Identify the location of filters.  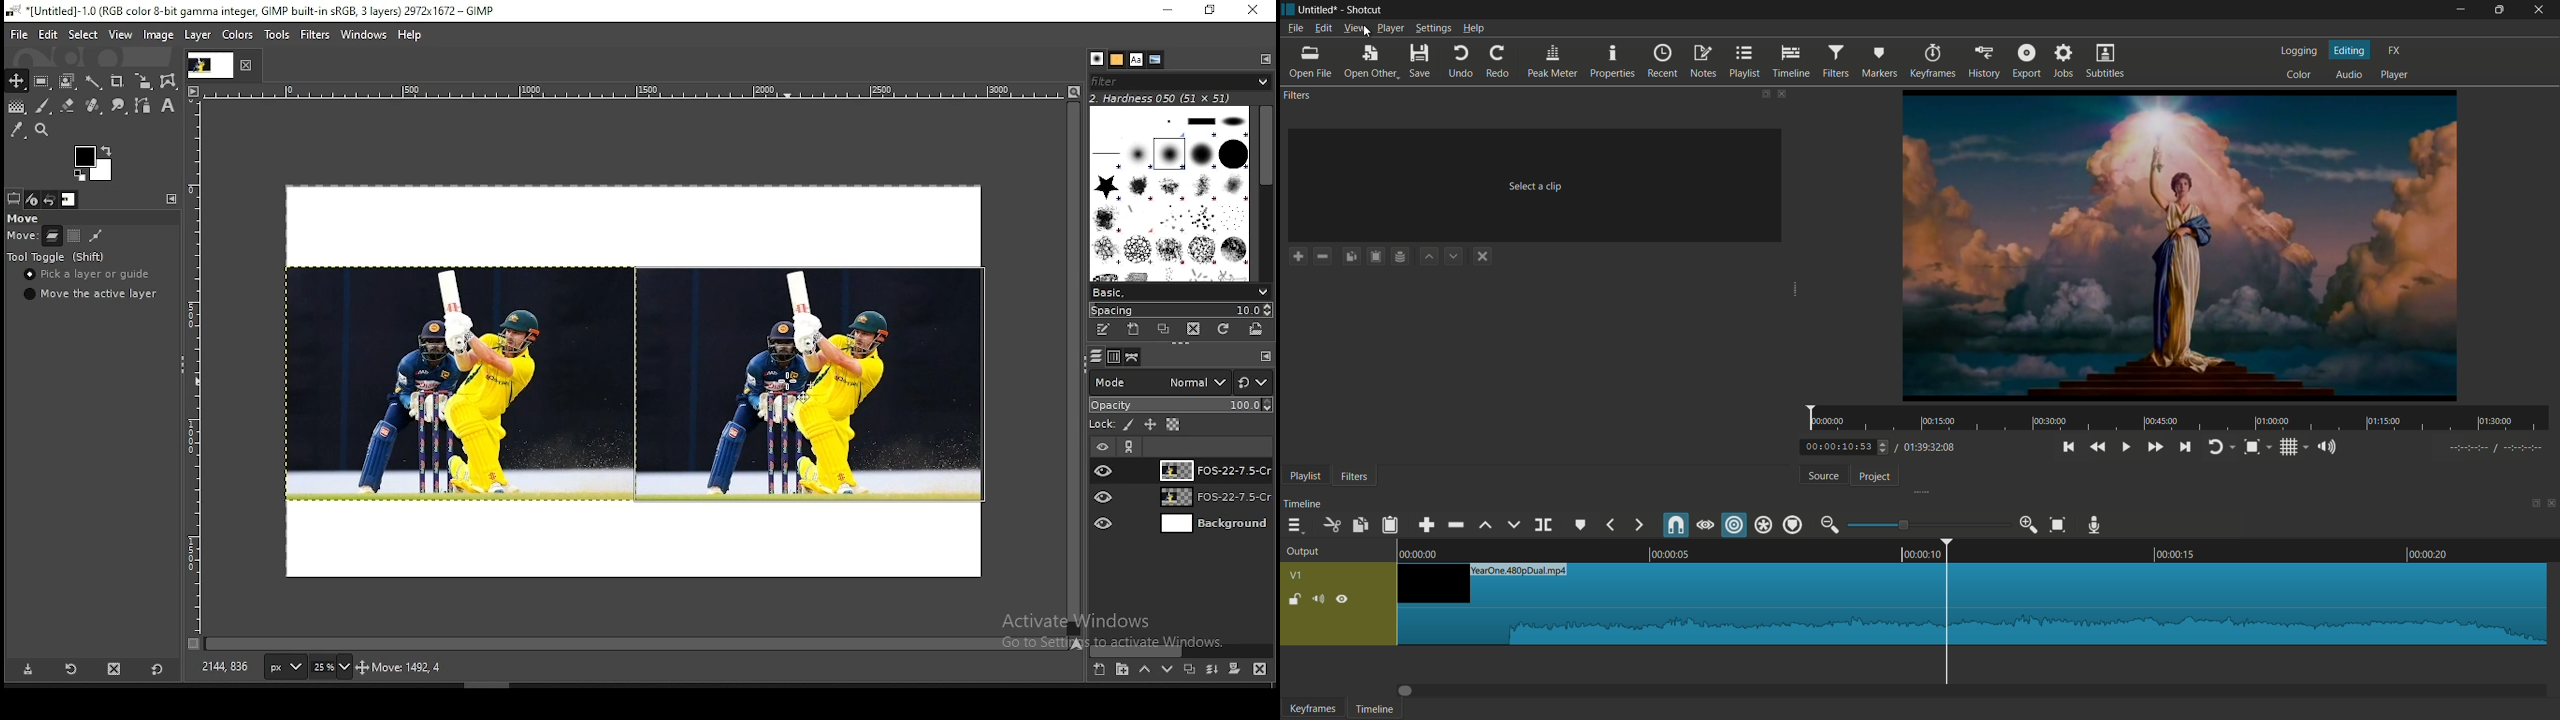
(1353, 476).